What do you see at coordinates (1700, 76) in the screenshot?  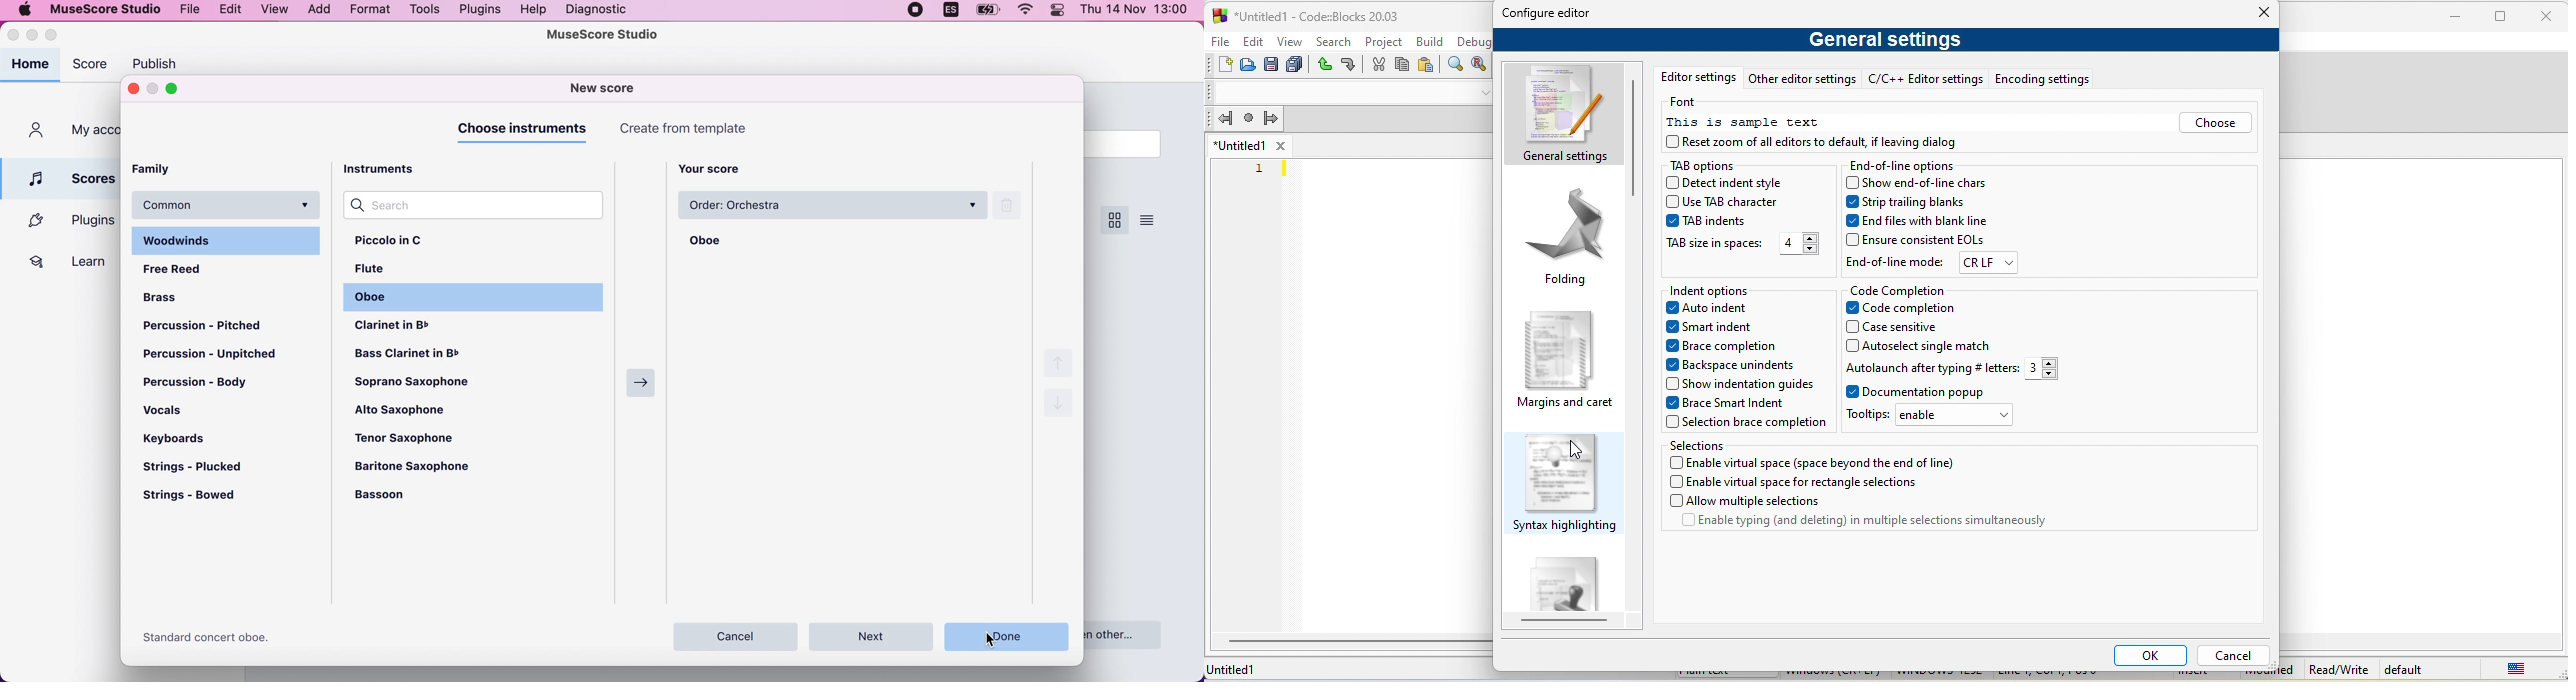 I see `editor setting` at bounding box center [1700, 76].